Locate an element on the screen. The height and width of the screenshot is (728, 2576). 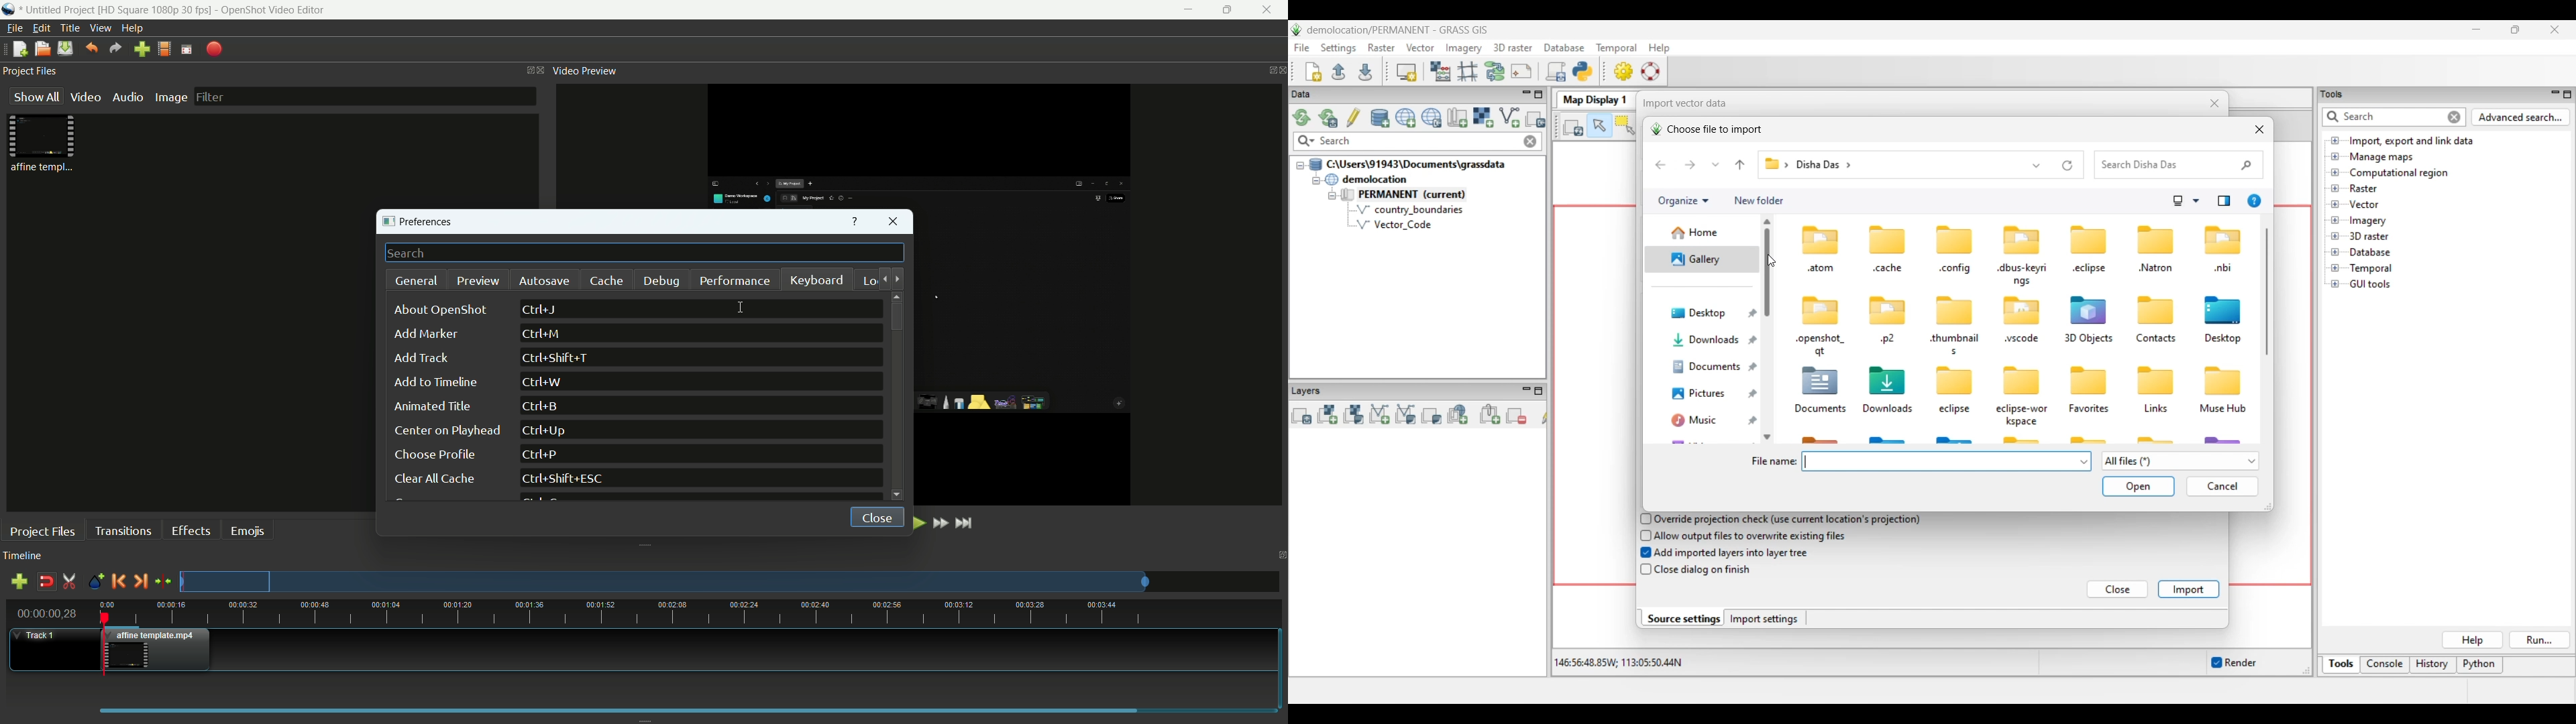
new file is located at coordinates (17, 50).